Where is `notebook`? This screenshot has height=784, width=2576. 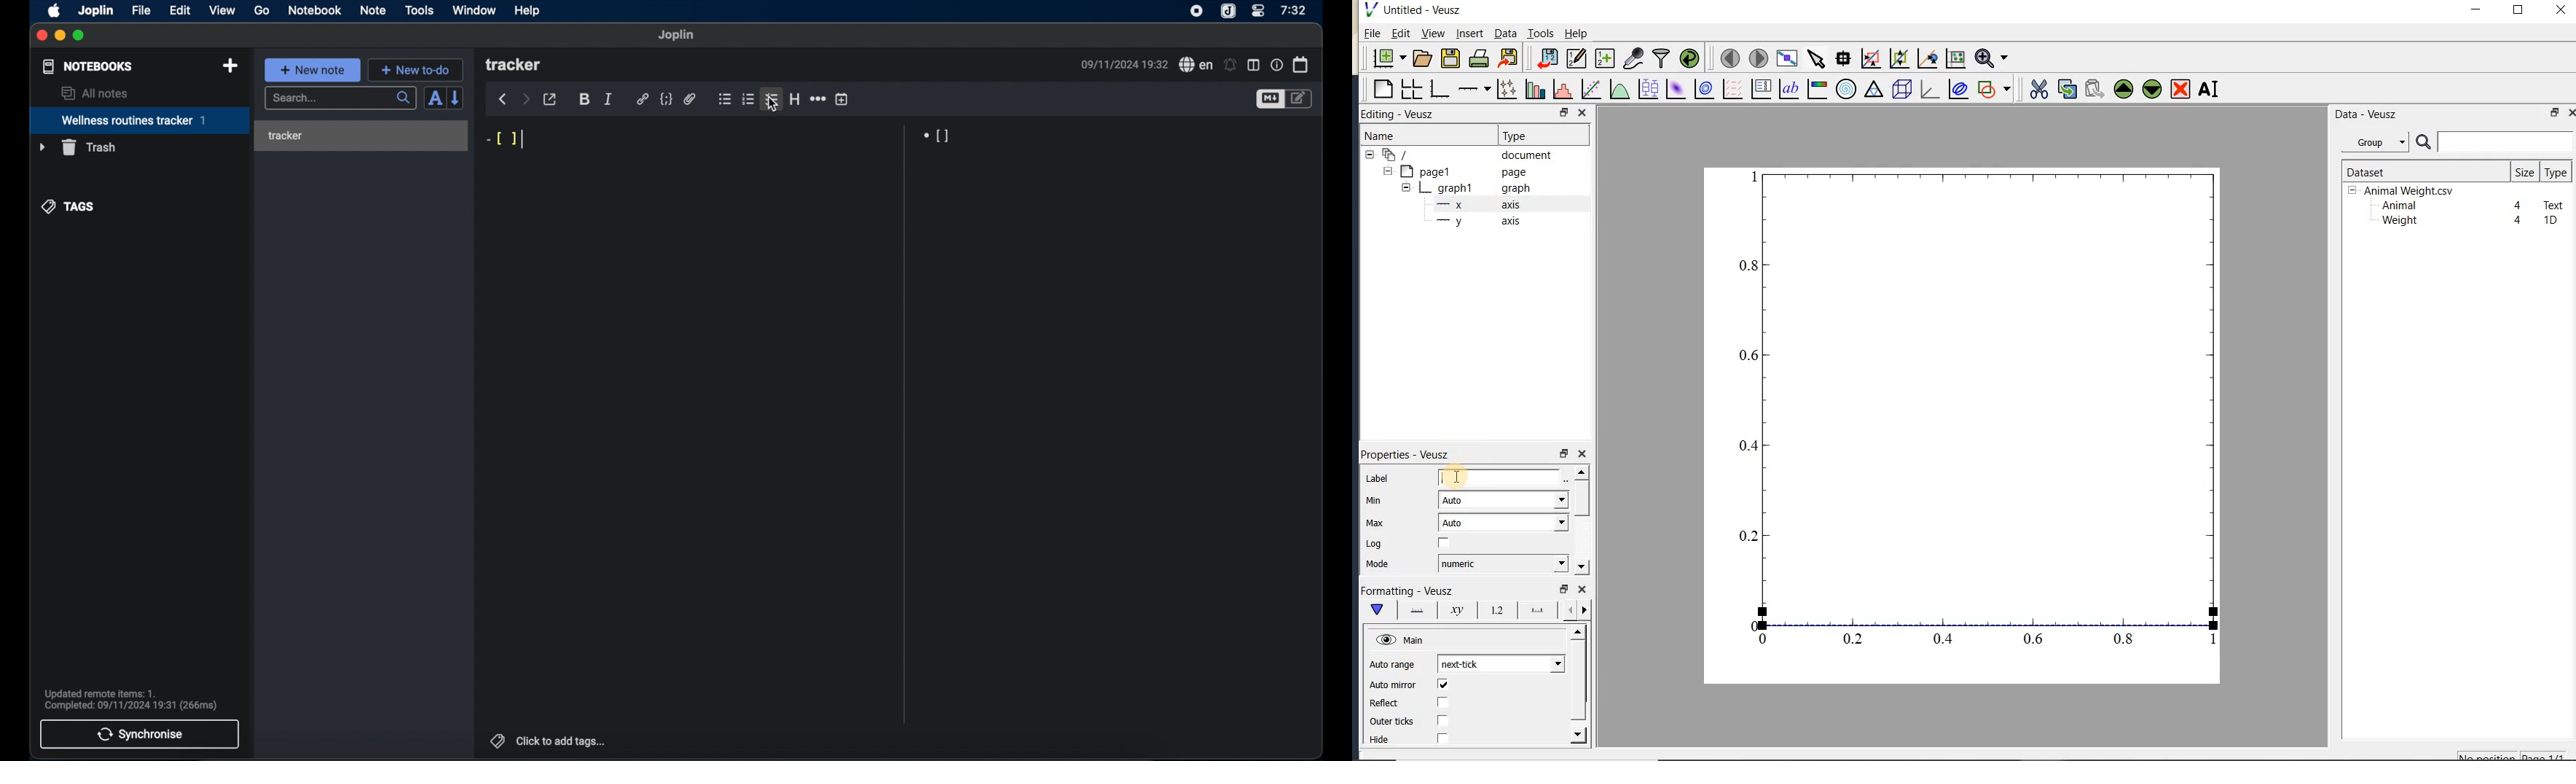
notebook is located at coordinates (315, 11).